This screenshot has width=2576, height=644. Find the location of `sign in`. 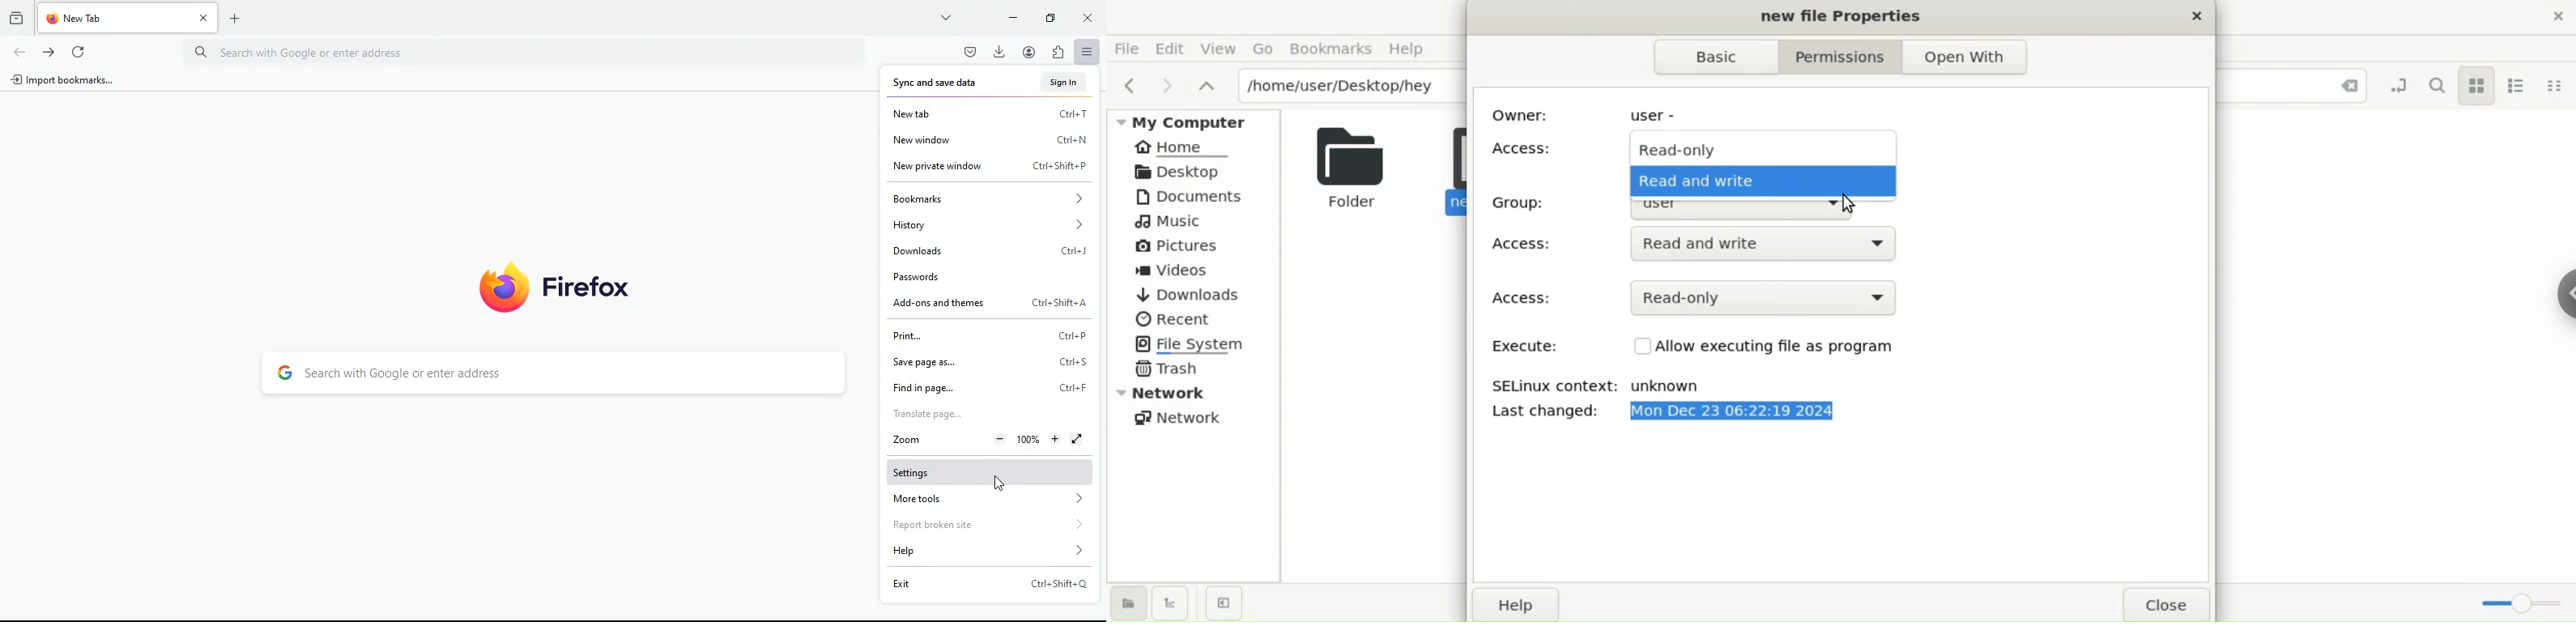

sign in is located at coordinates (1067, 82).